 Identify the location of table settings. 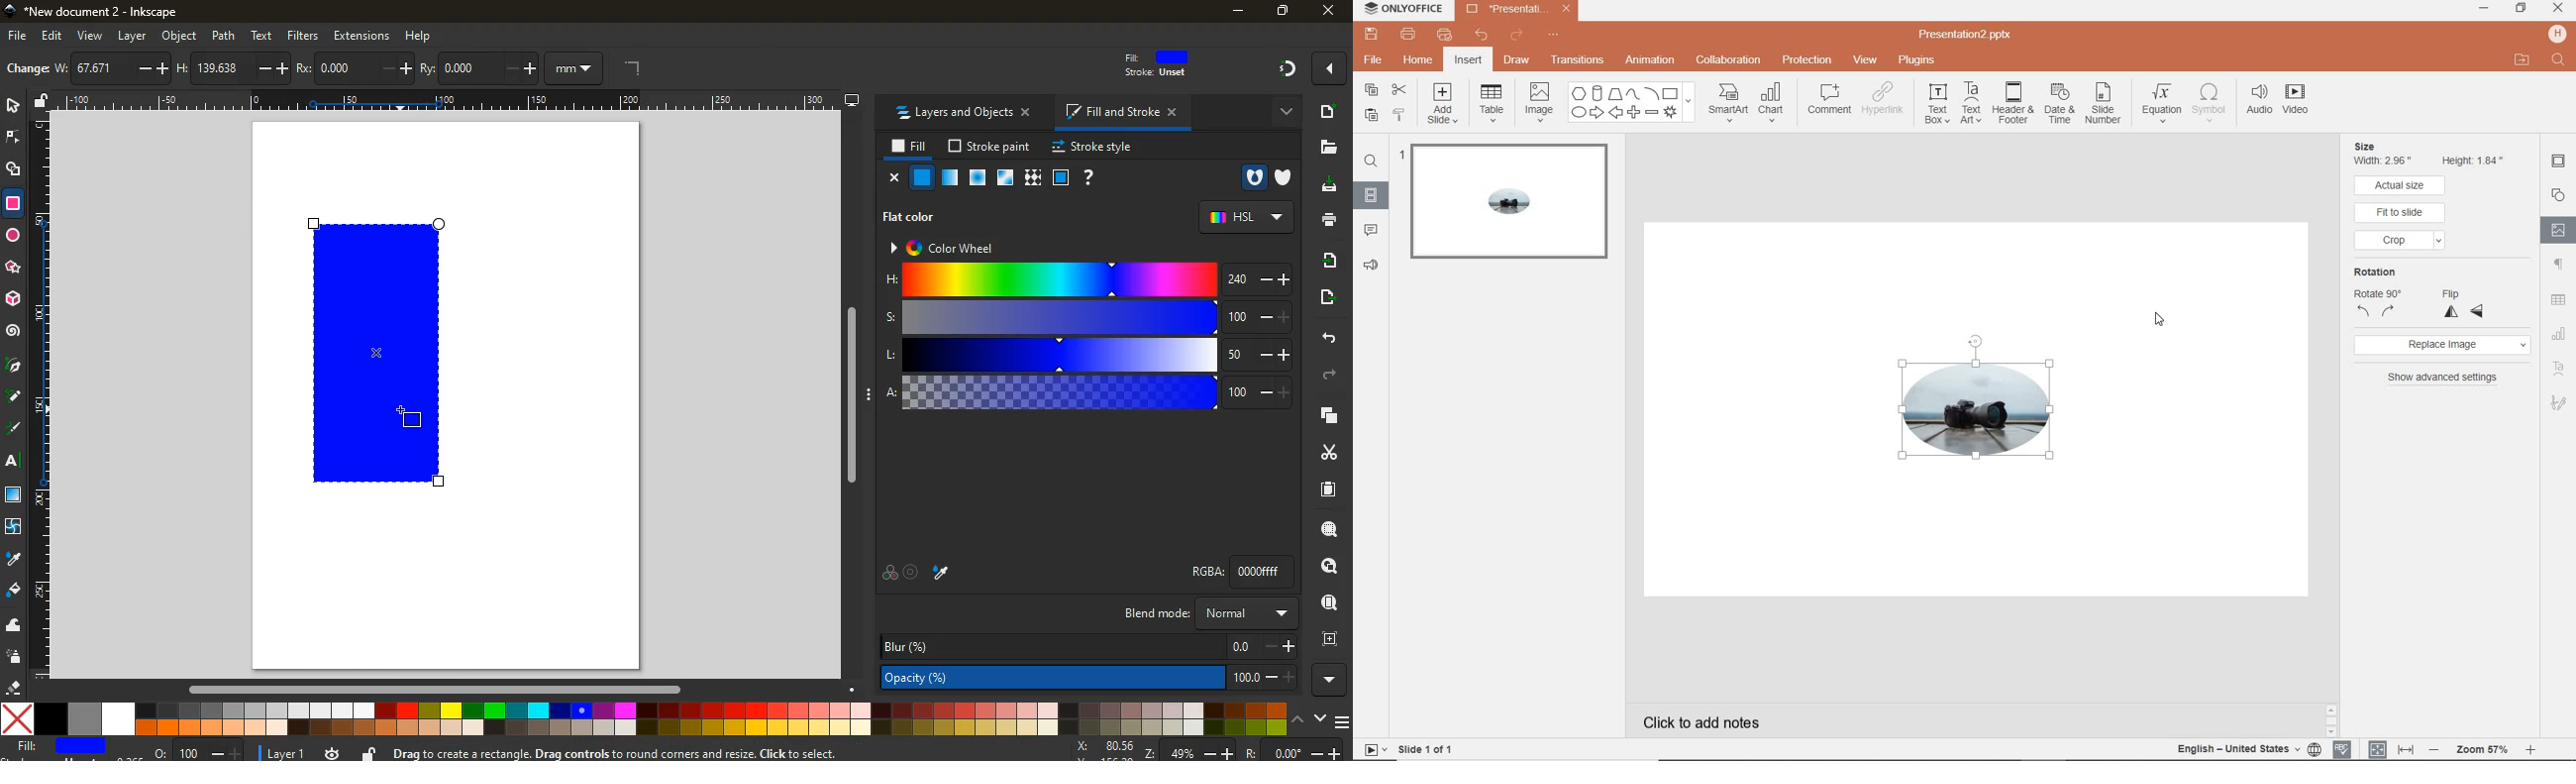
(2559, 299).